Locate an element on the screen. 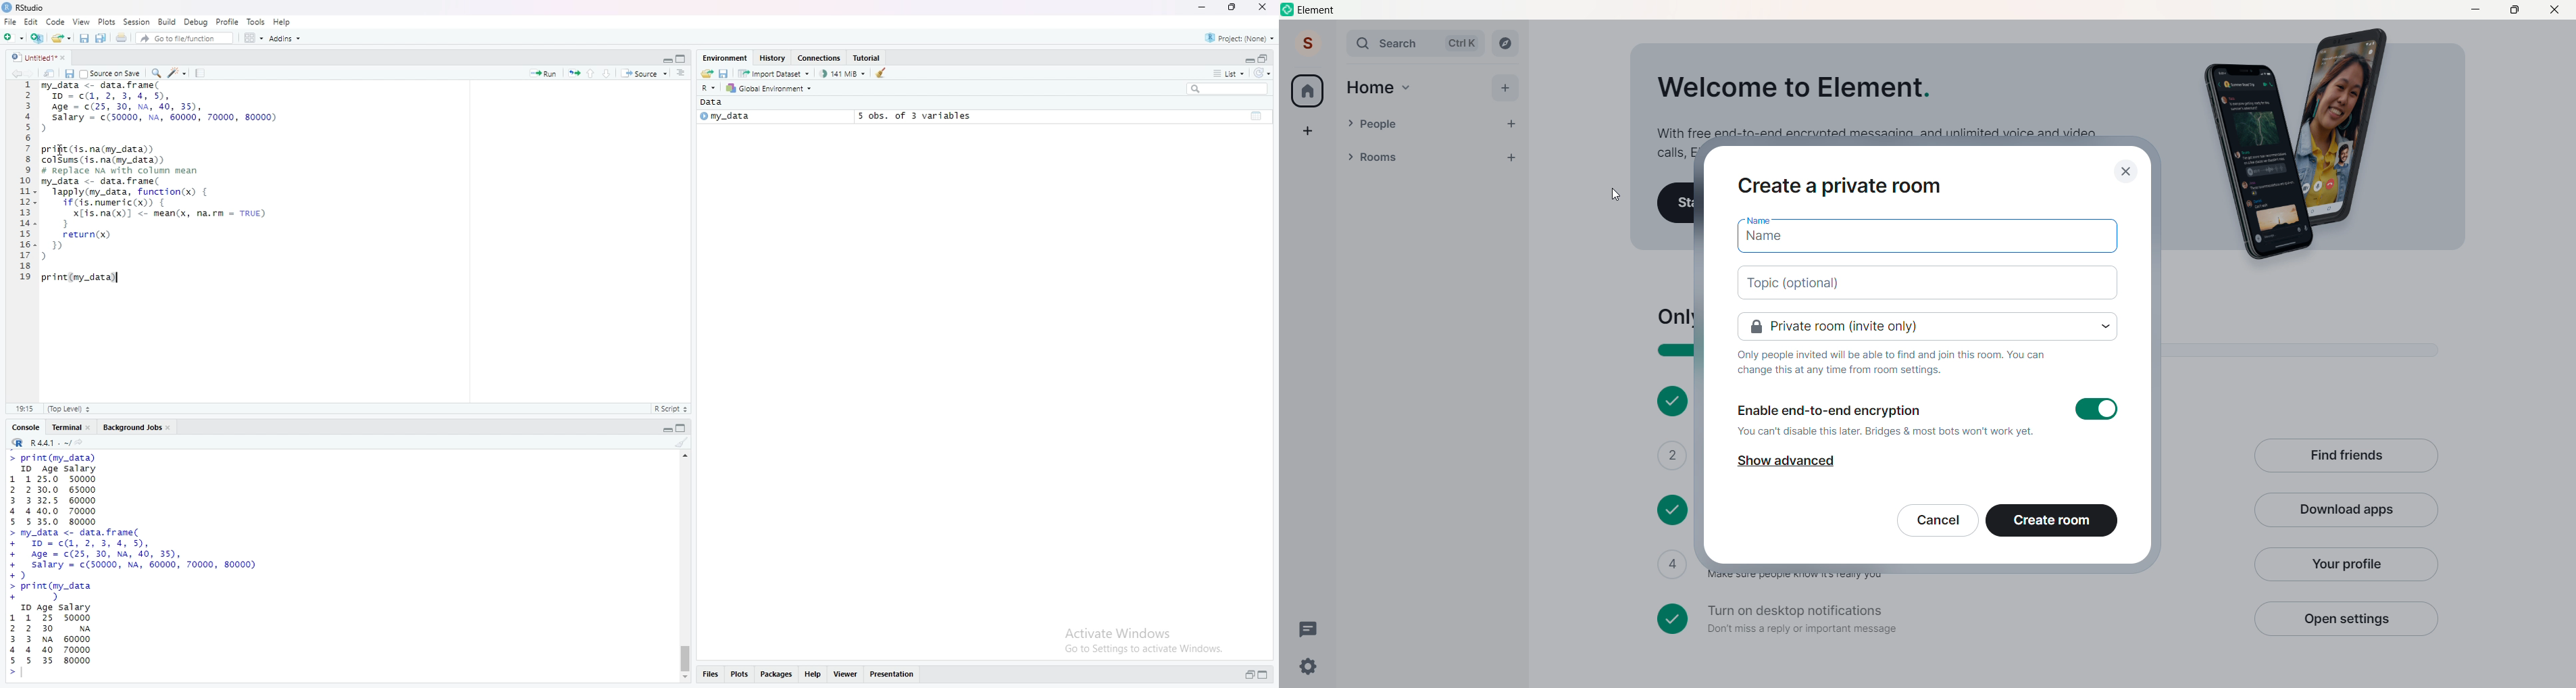 The width and height of the screenshot is (2576, 700). tutorial is located at coordinates (868, 57).